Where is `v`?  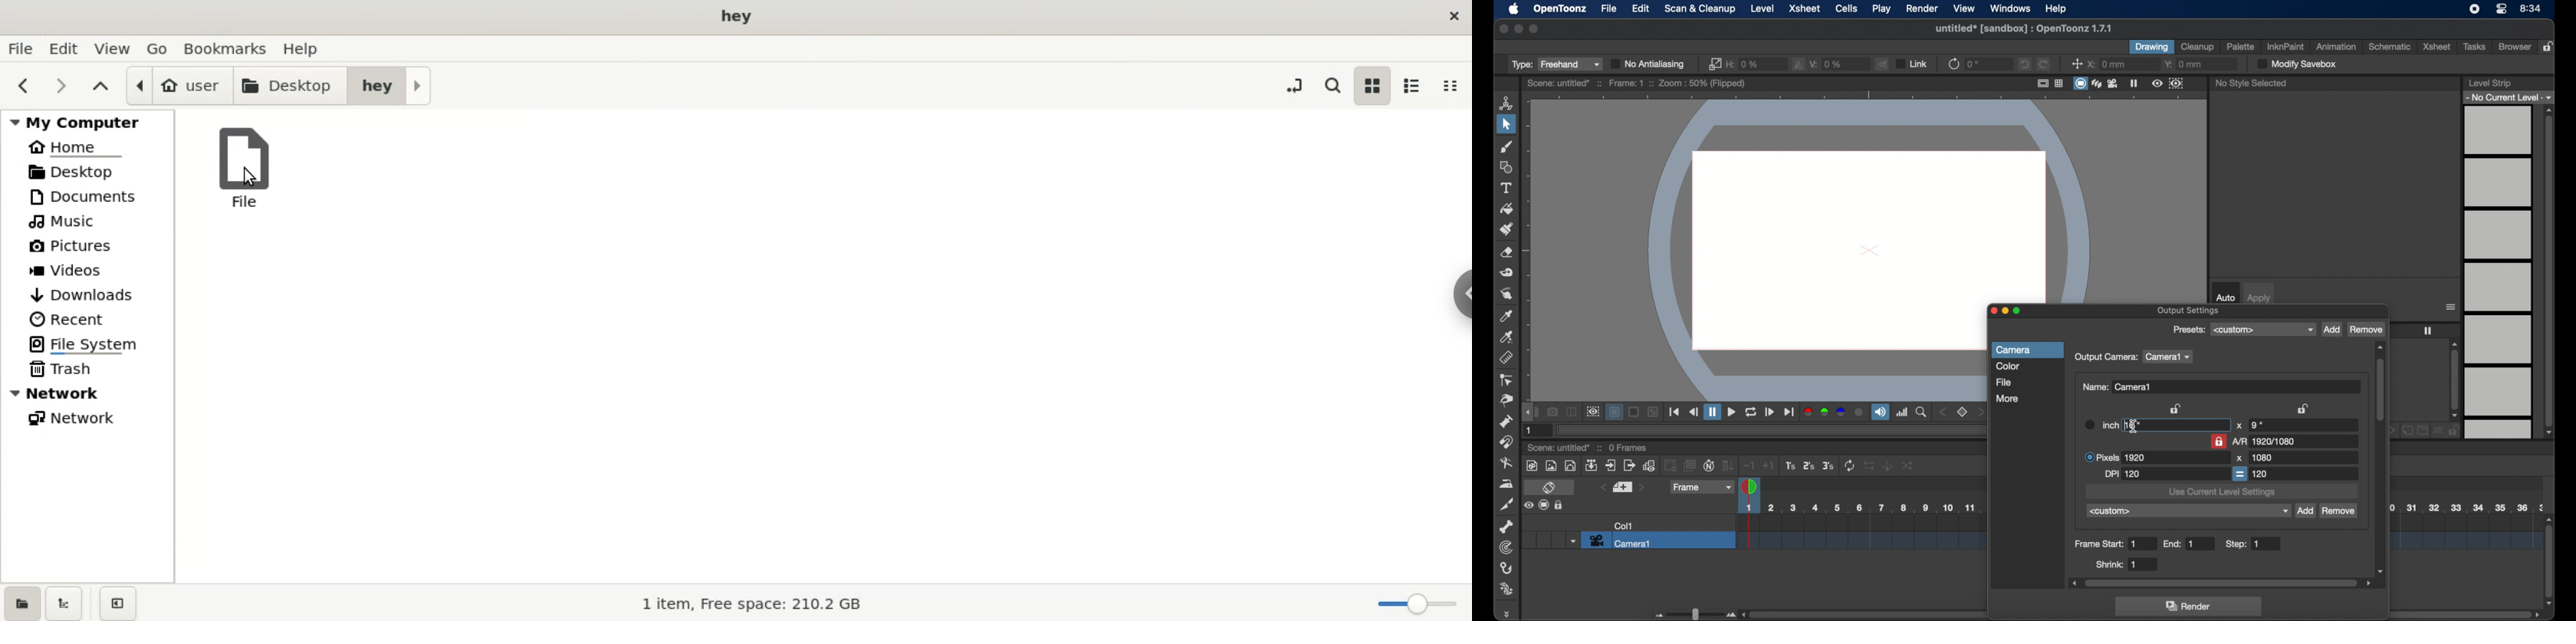 v is located at coordinates (1827, 63).